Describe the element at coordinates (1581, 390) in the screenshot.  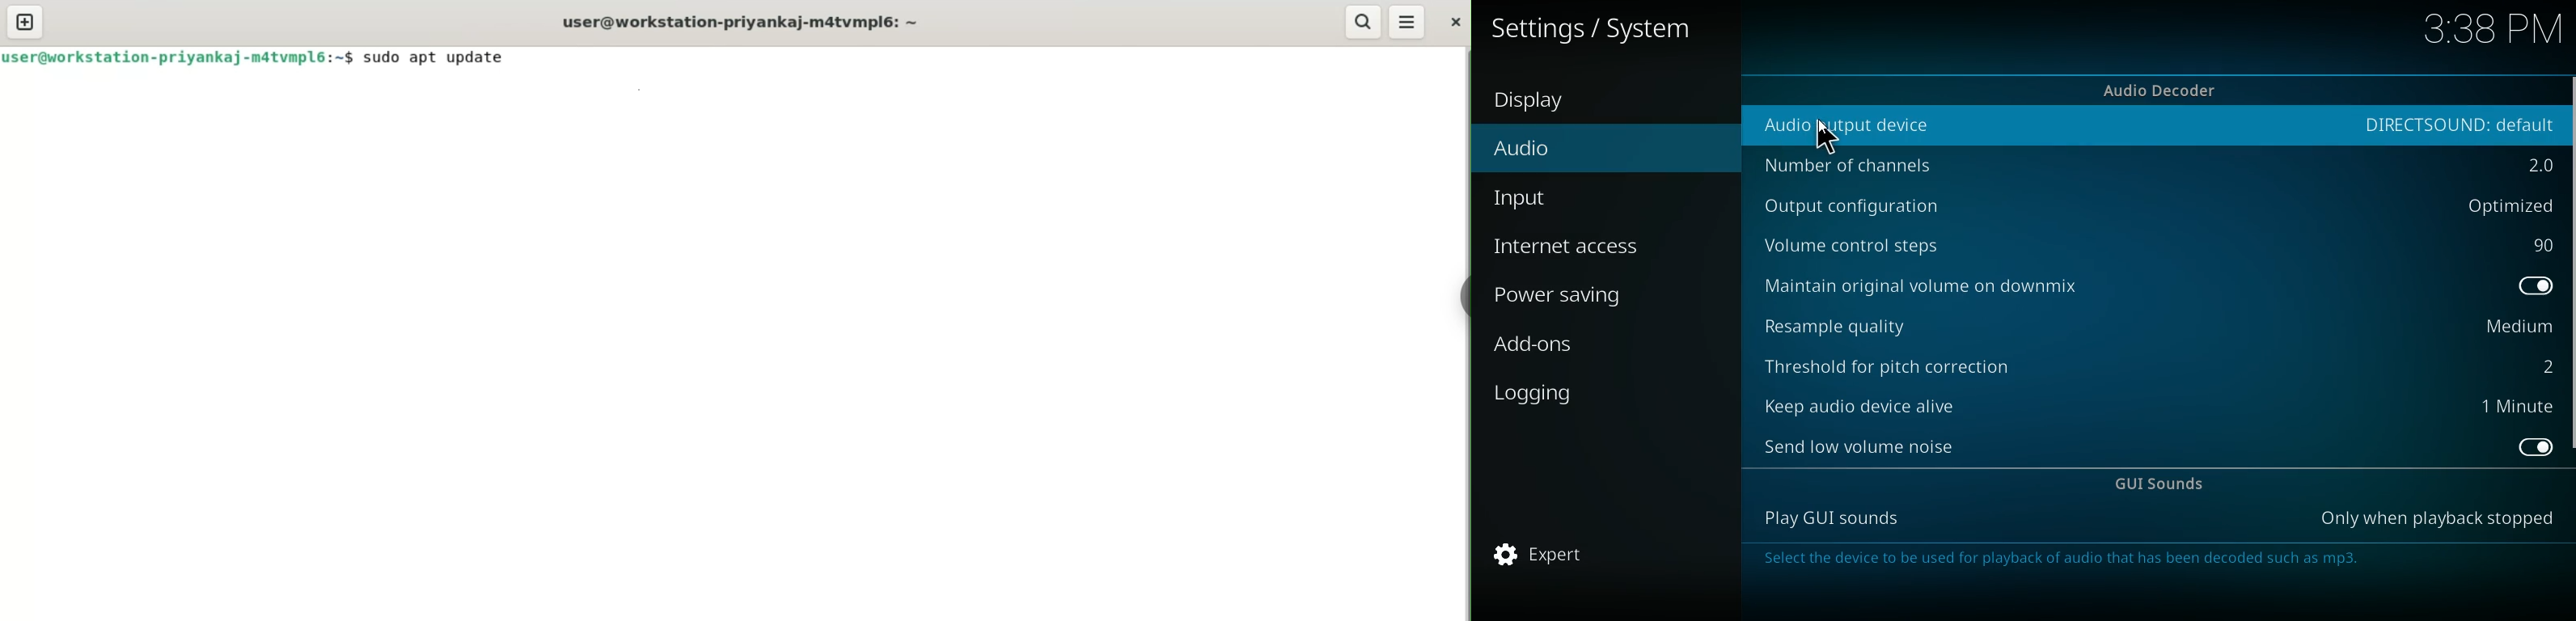
I see `logging` at that location.